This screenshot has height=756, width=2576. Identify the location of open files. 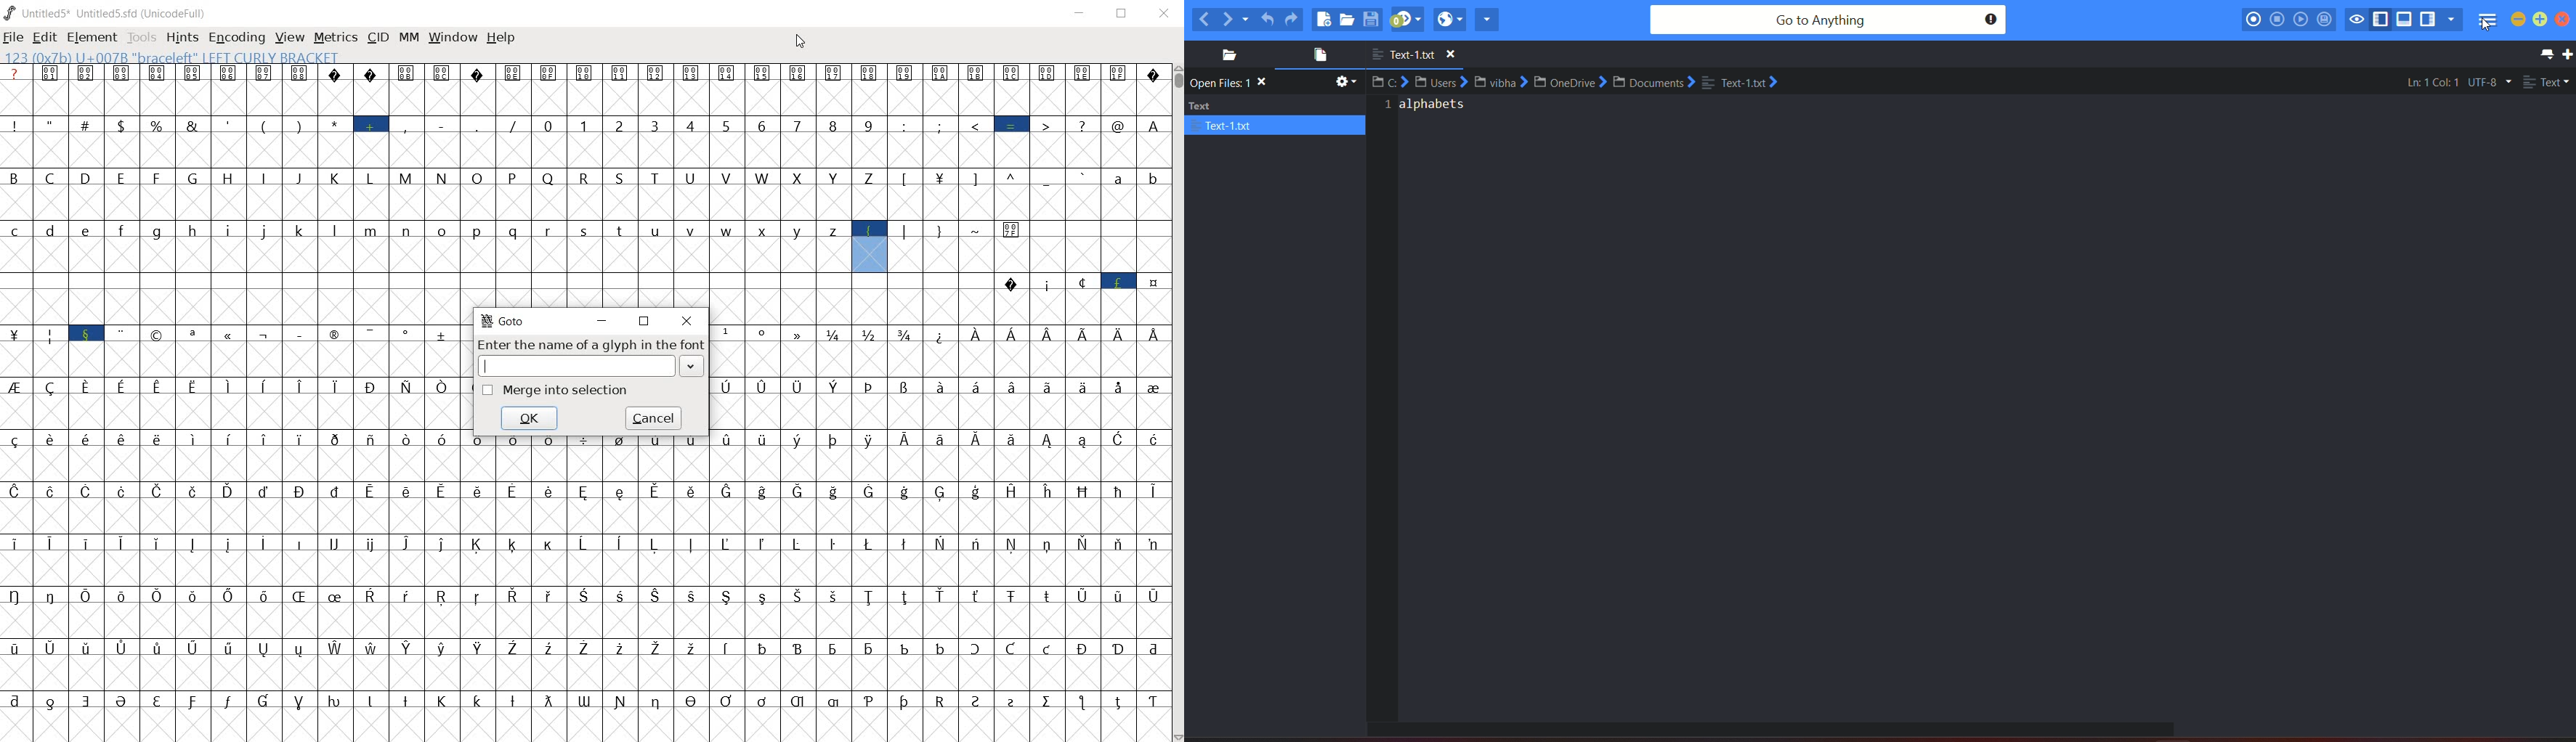
(1232, 83).